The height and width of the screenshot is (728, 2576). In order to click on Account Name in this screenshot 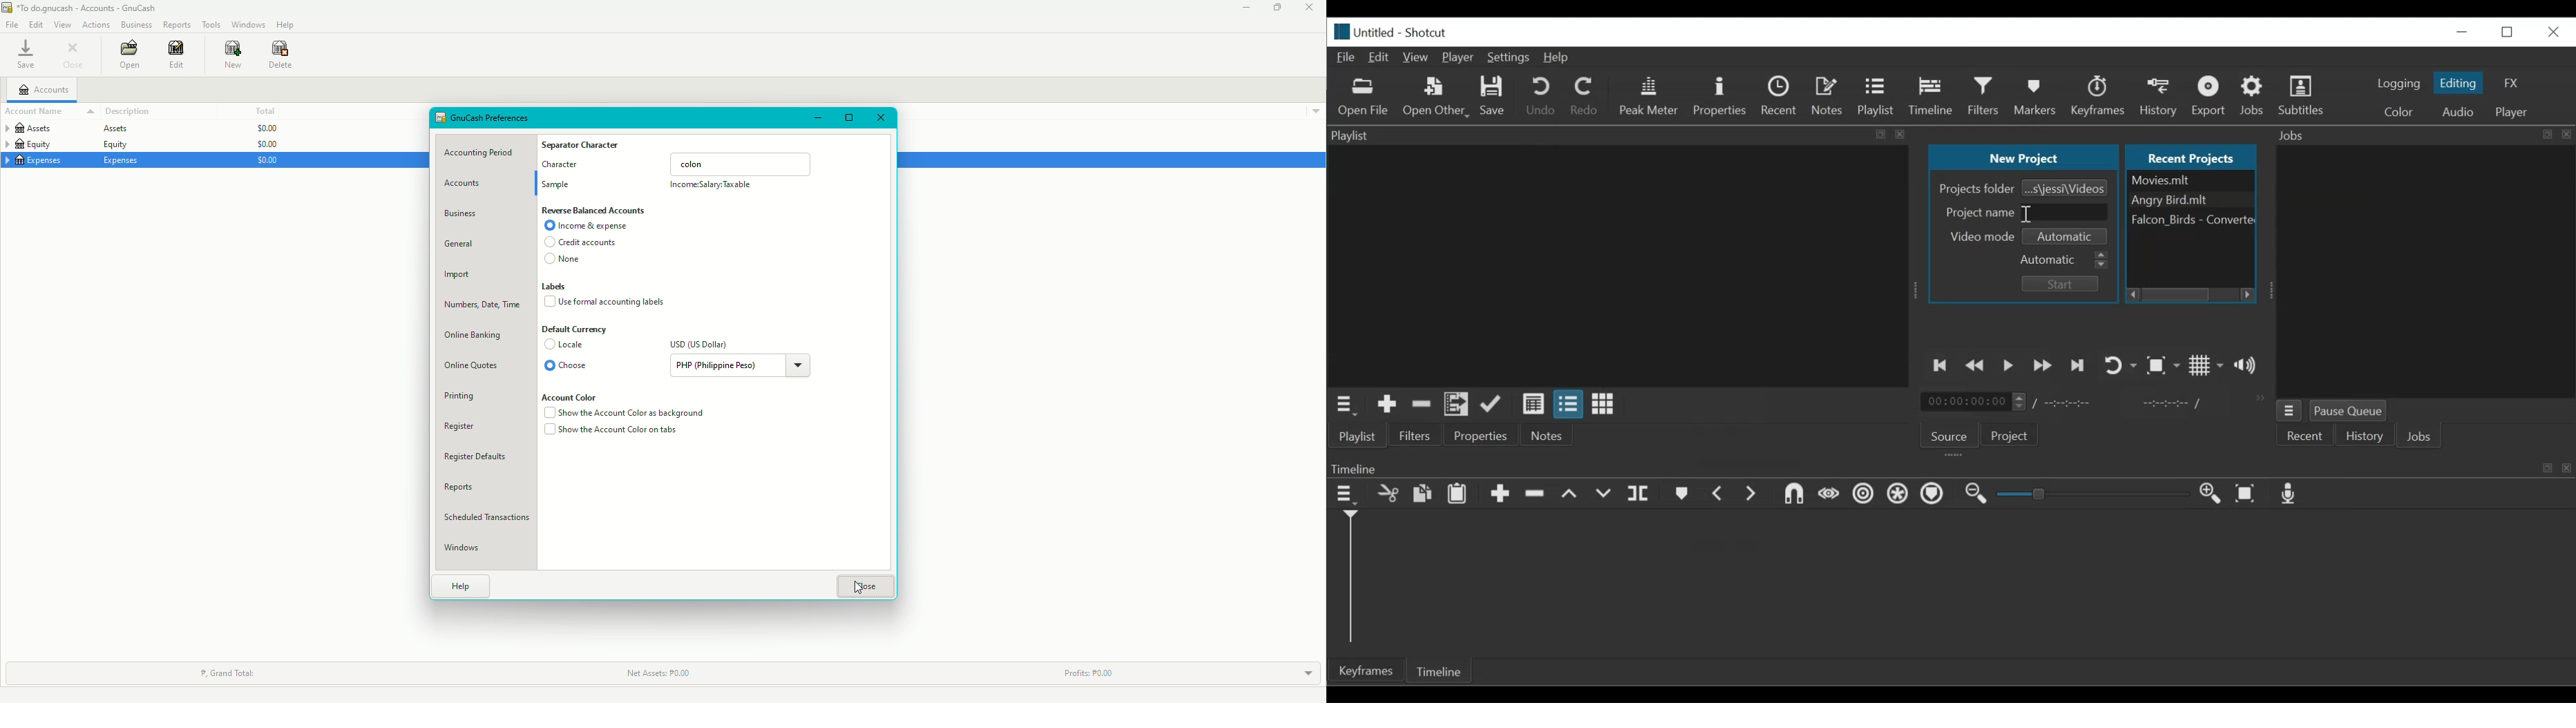, I will do `click(49, 112)`.